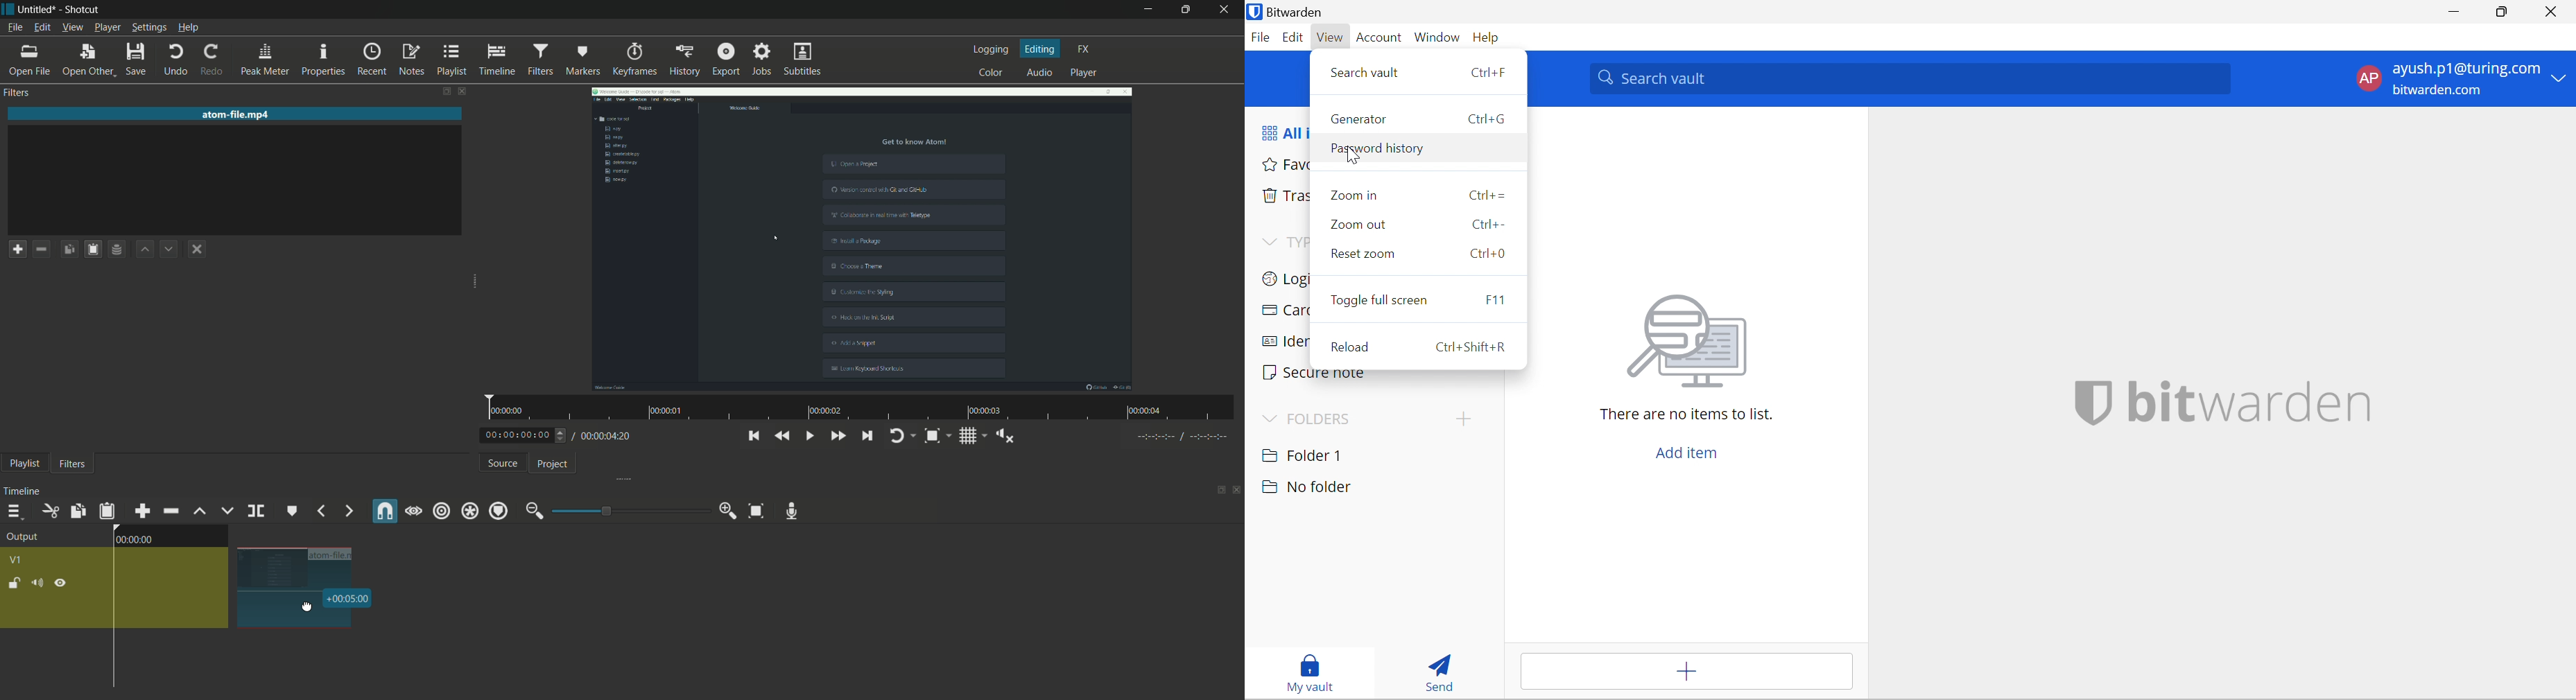 The height and width of the screenshot is (700, 2576). What do you see at coordinates (263, 59) in the screenshot?
I see `peak meter` at bounding box center [263, 59].